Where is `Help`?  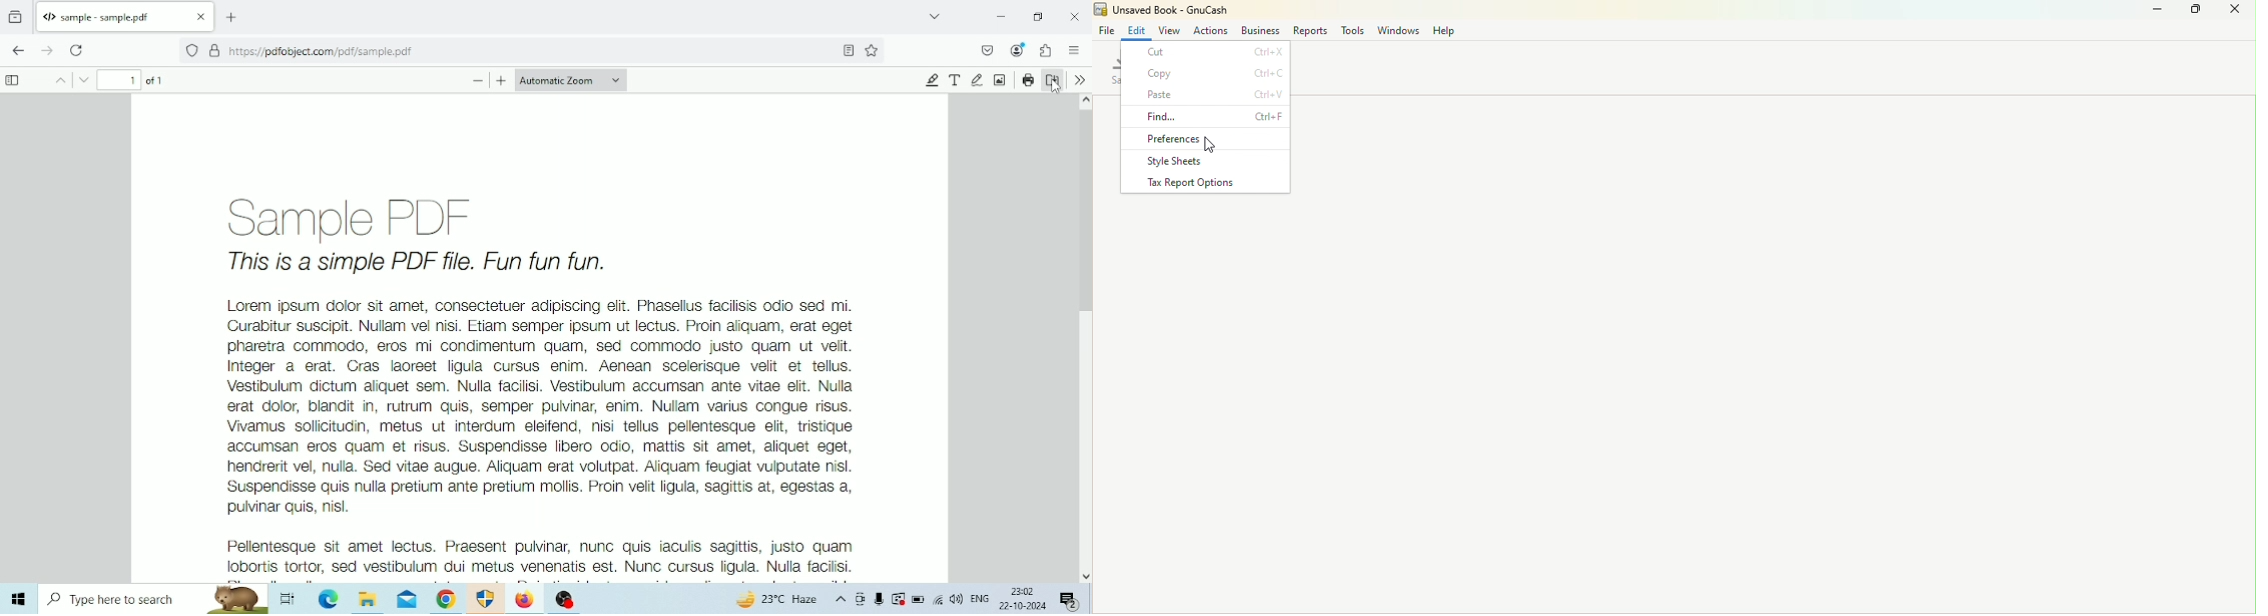
Help is located at coordinates (1446, 30).